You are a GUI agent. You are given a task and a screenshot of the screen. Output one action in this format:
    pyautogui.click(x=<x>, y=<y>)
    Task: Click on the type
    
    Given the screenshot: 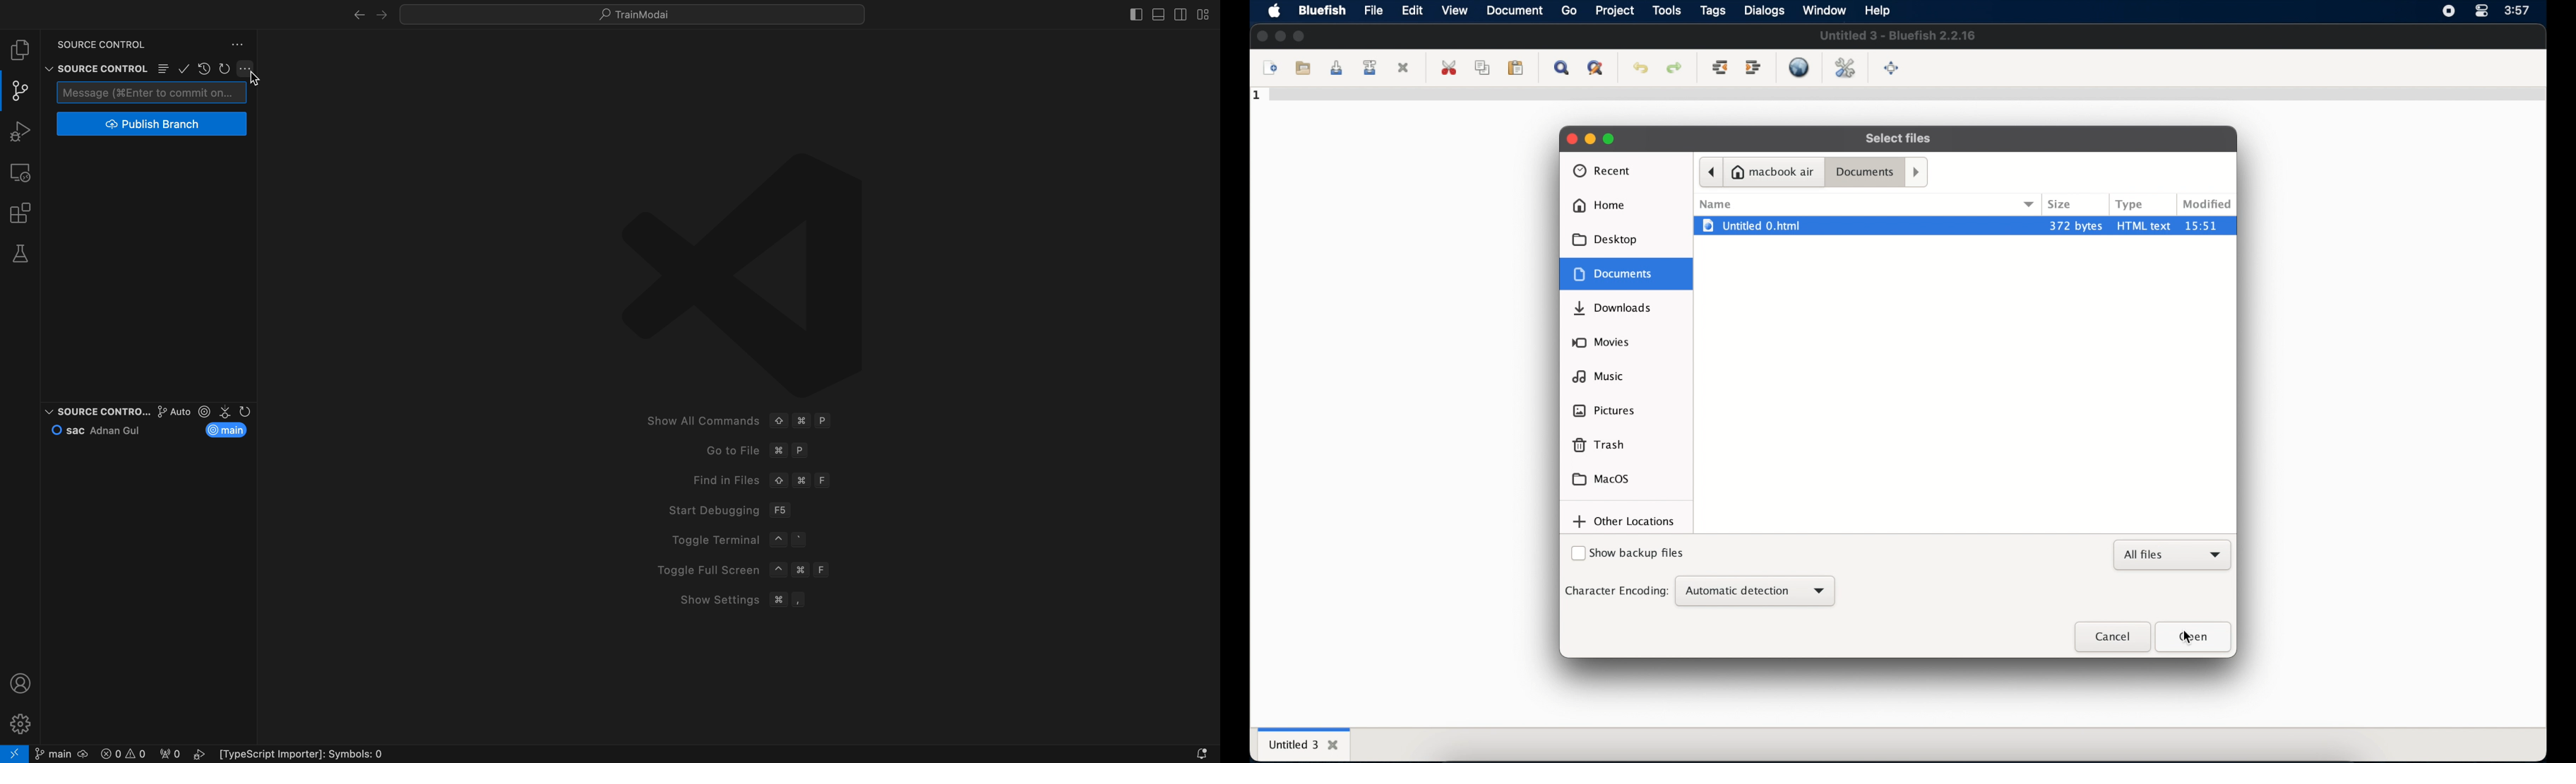 What is the action you would take?
    pyautogui.click(x=2130, y=204)
    